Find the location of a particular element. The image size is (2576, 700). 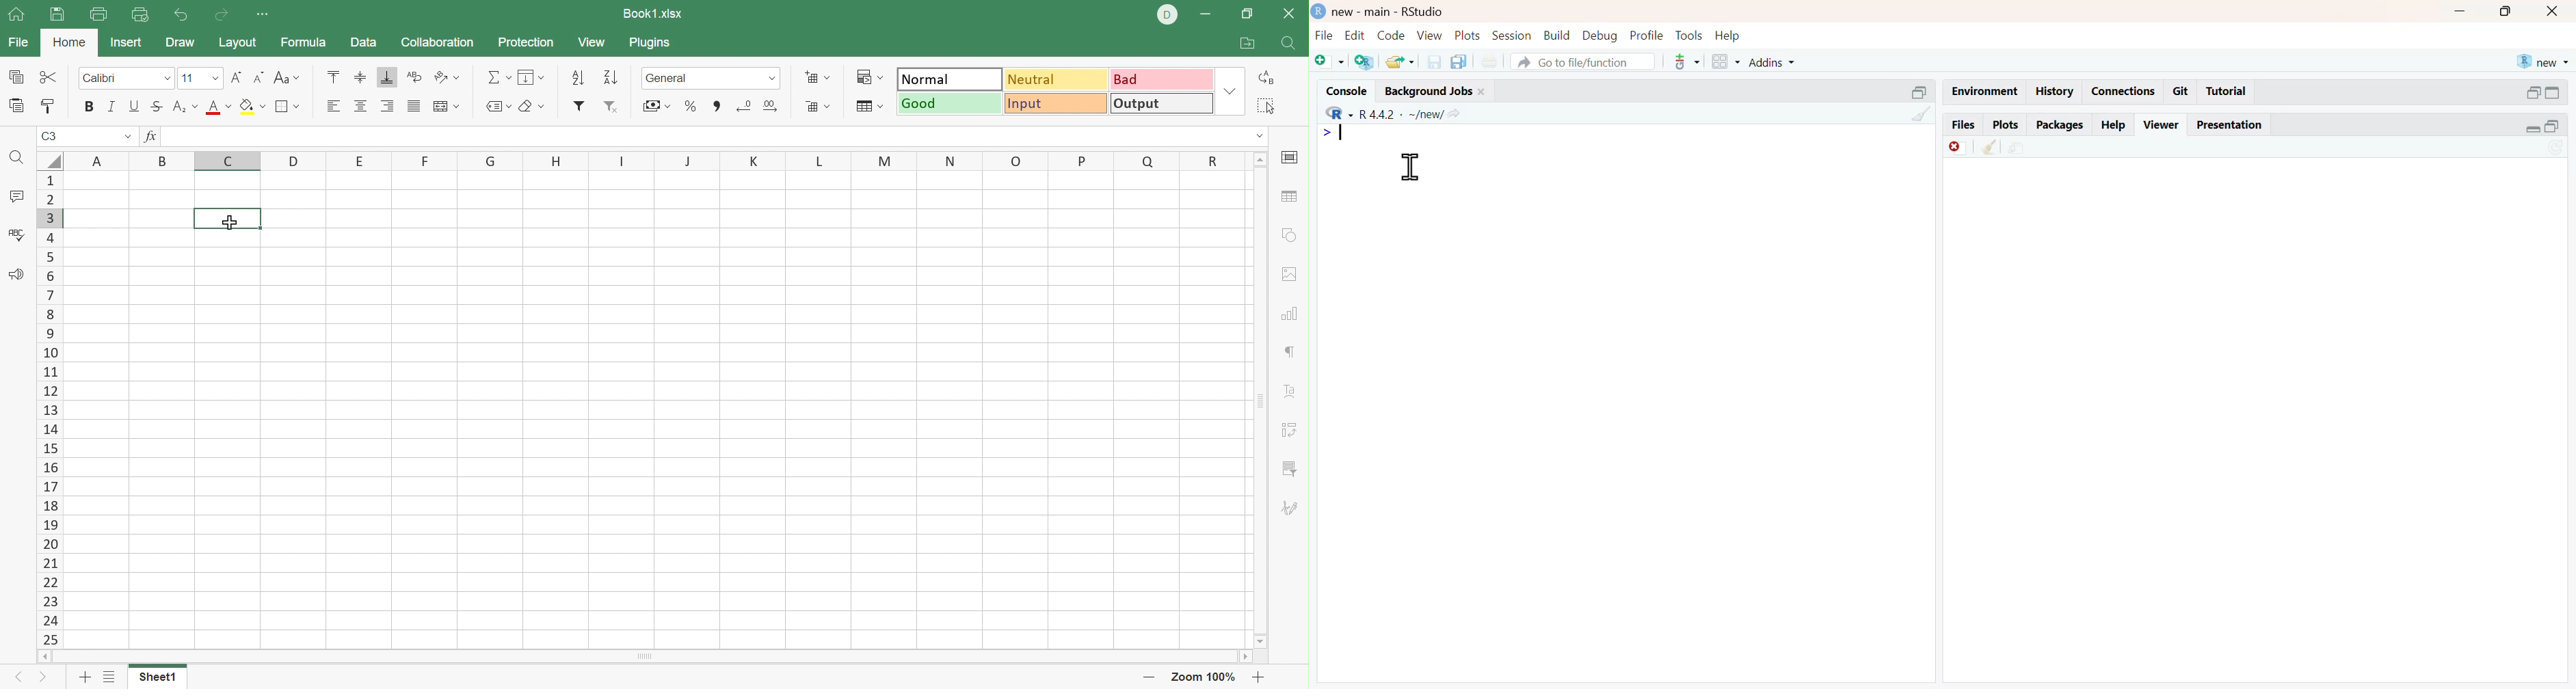

View is located at coordinates (592, 42).